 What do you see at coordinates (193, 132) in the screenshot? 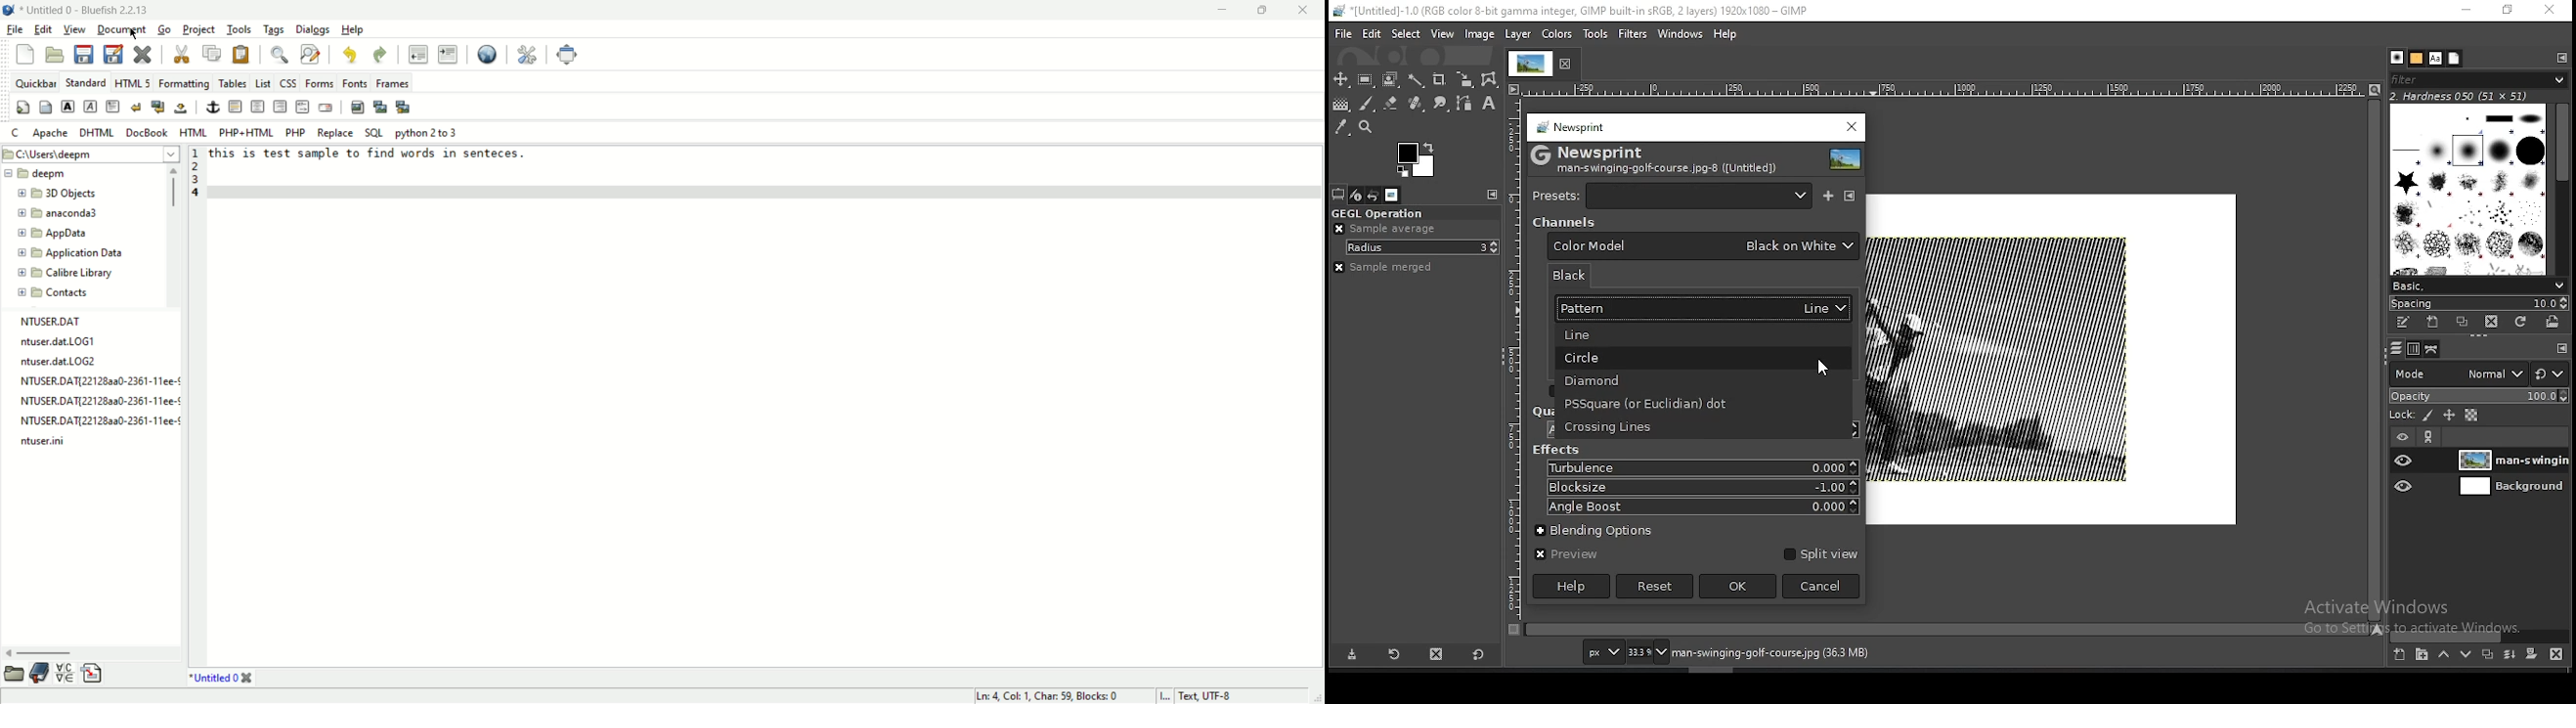
I see `HTML` at bounding box center [193, 132].